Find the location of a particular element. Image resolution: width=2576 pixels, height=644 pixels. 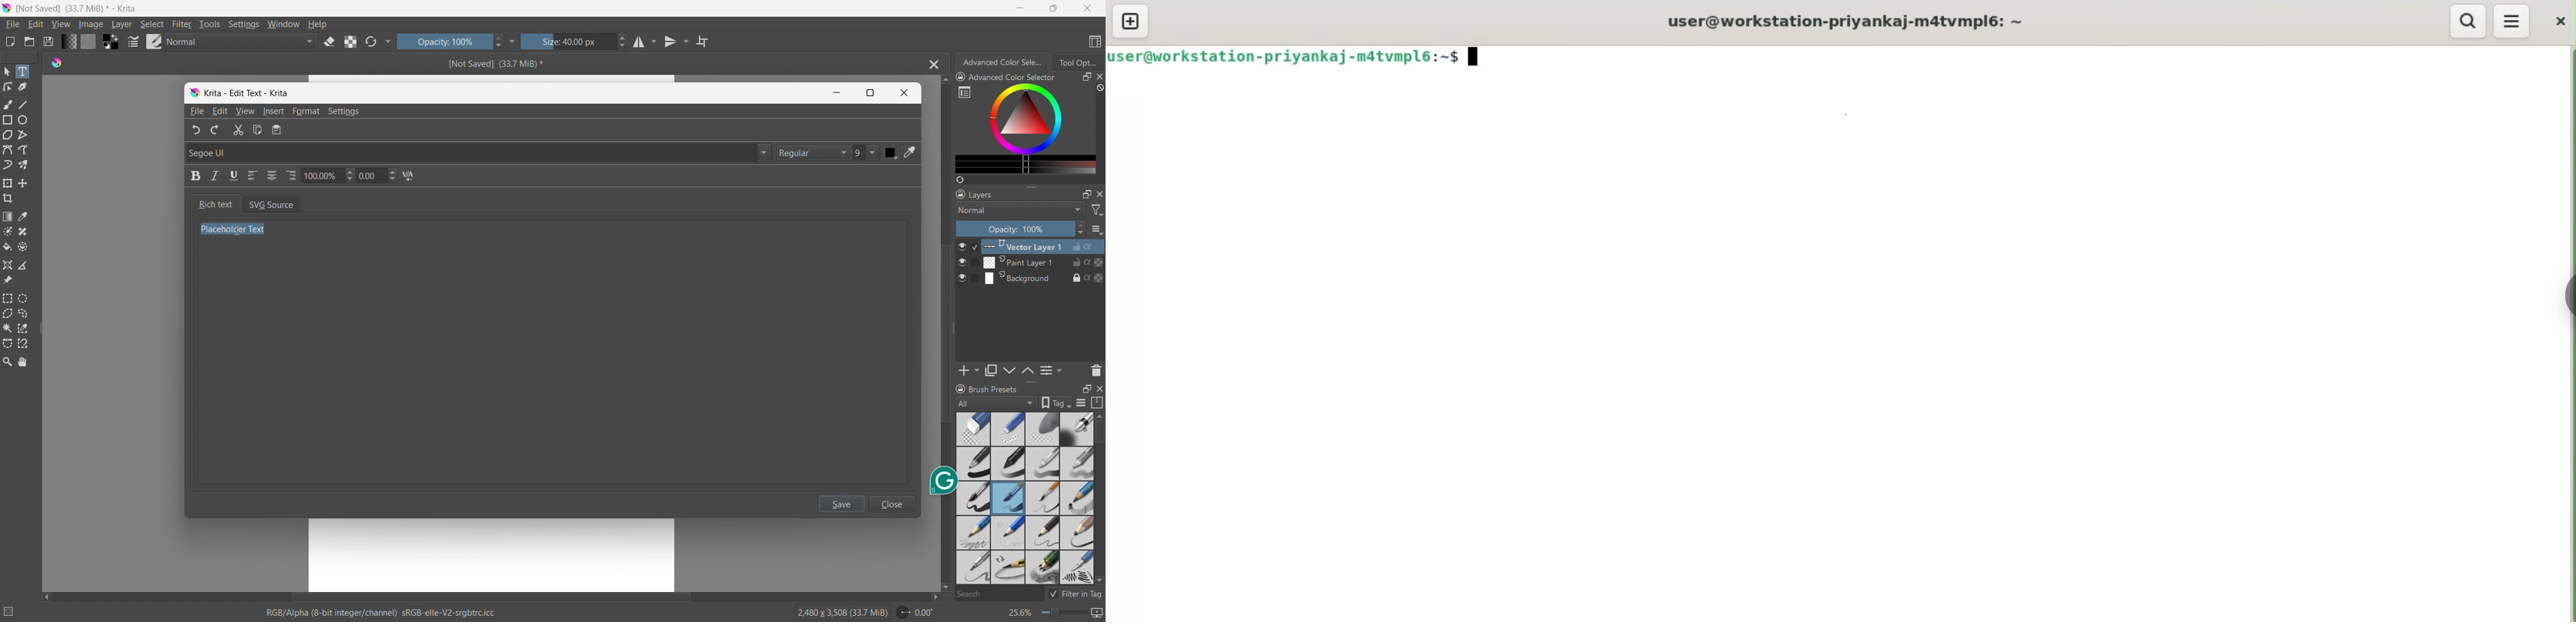

elliptical selection tool is located at coordinates (22, 298).